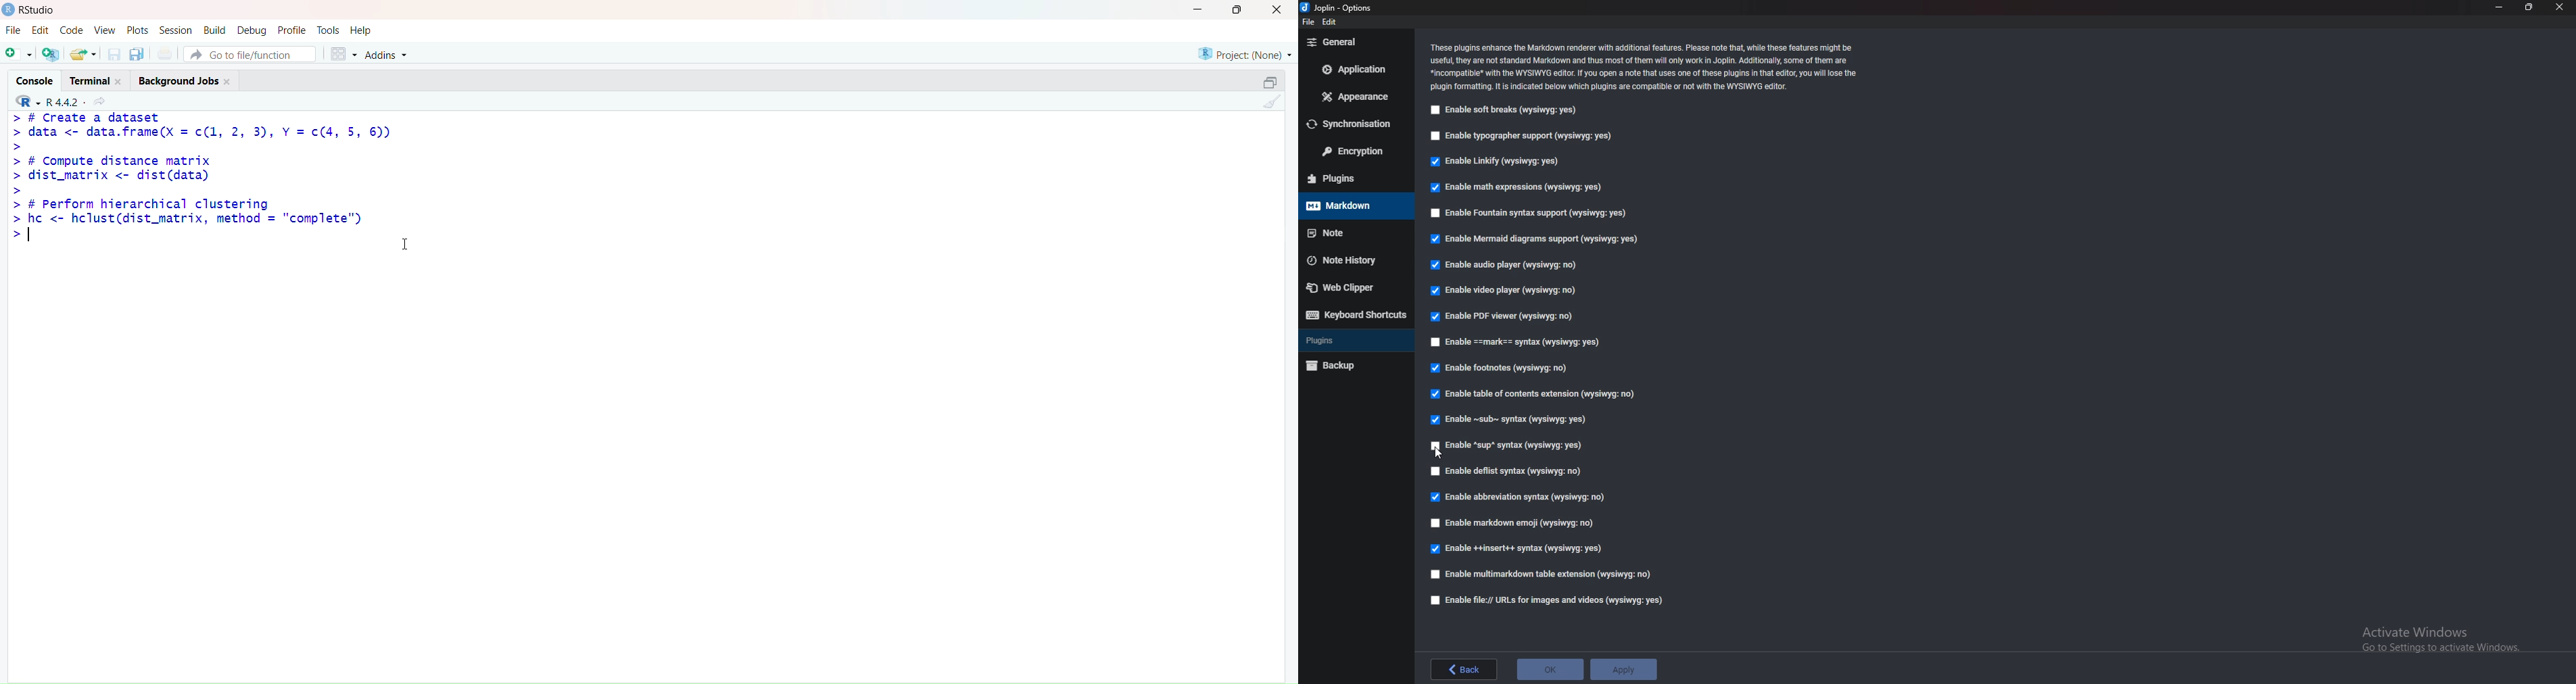  I want to click on Save current document (Ctrl + S), so click(112, 53).